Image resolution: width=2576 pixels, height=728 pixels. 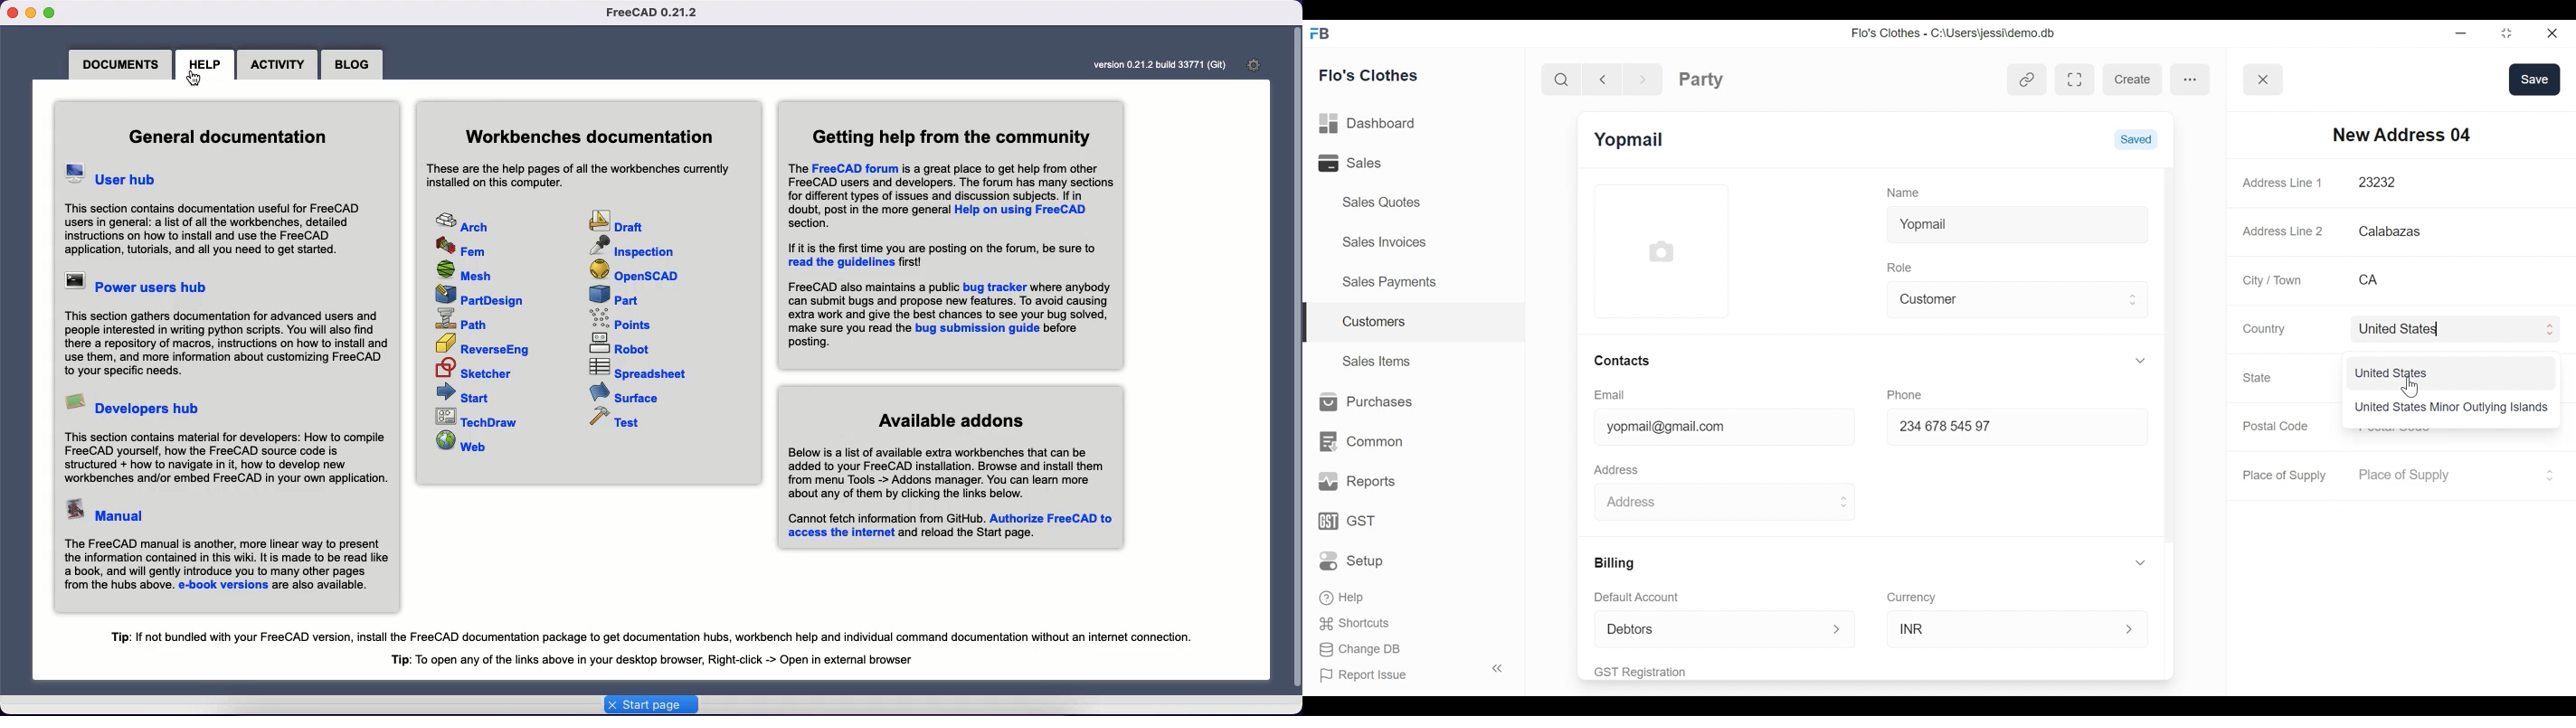 I want to click on Contacts, so click(x=1621, y=360).